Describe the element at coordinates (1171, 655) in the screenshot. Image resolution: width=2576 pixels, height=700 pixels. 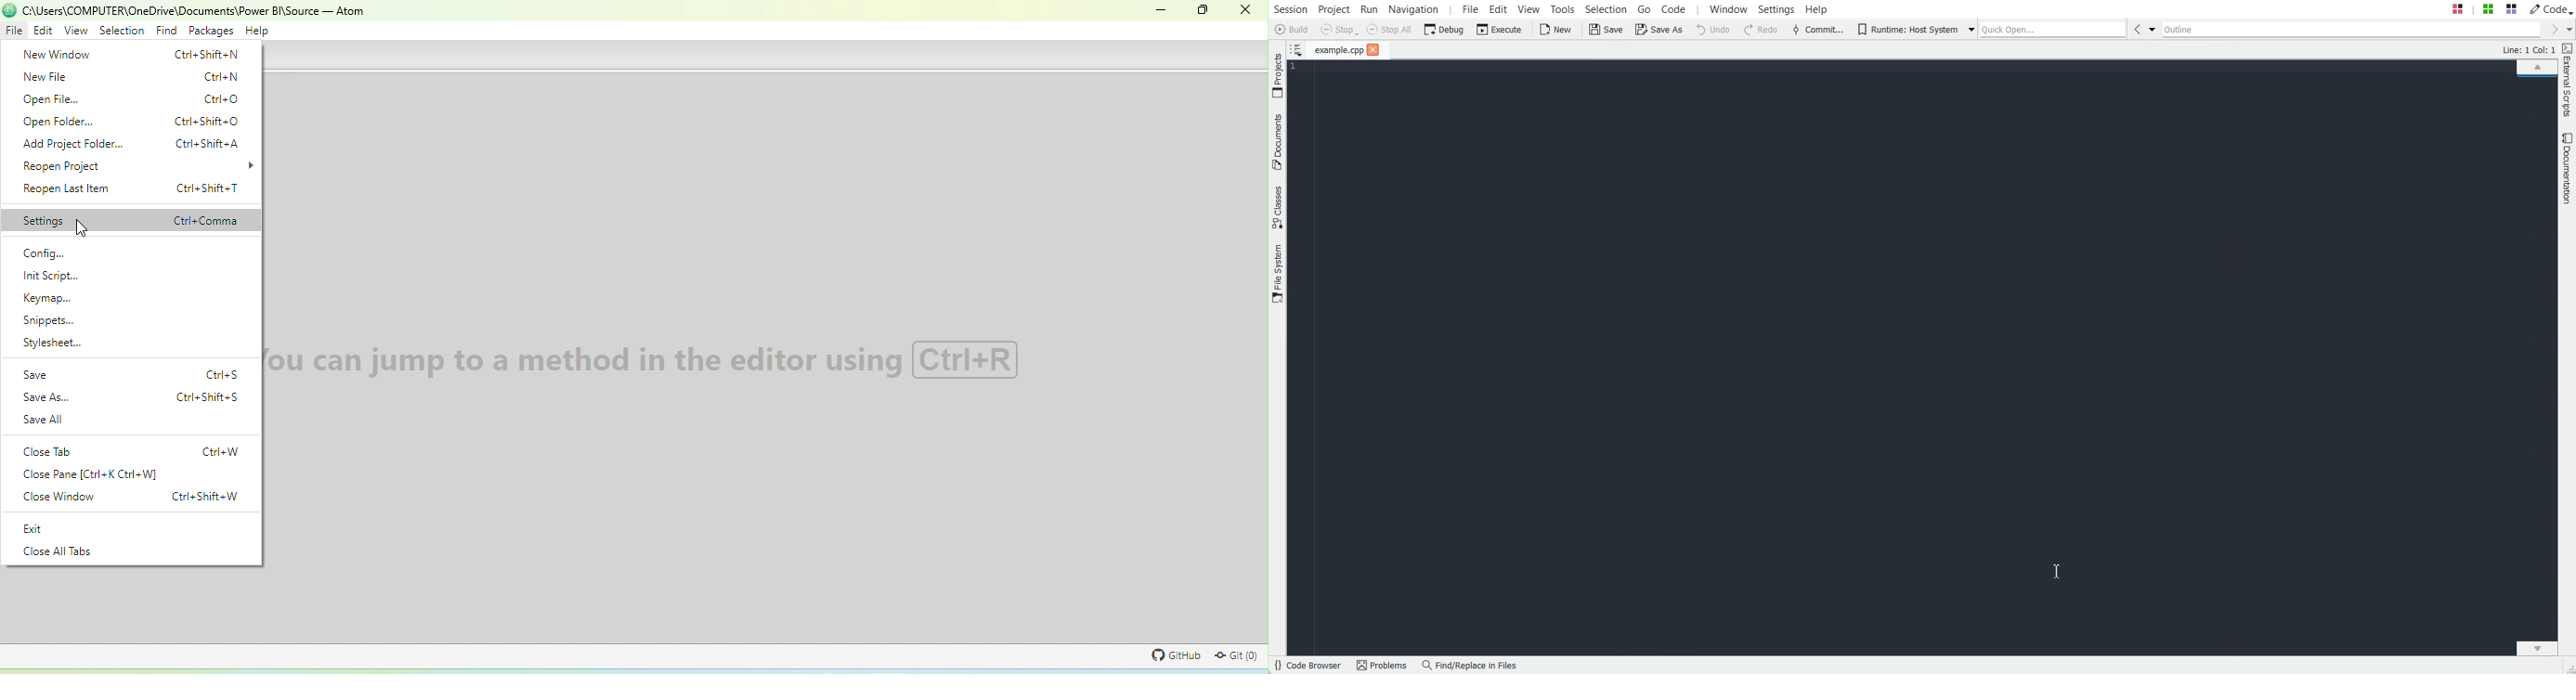
I see `github` at that location.